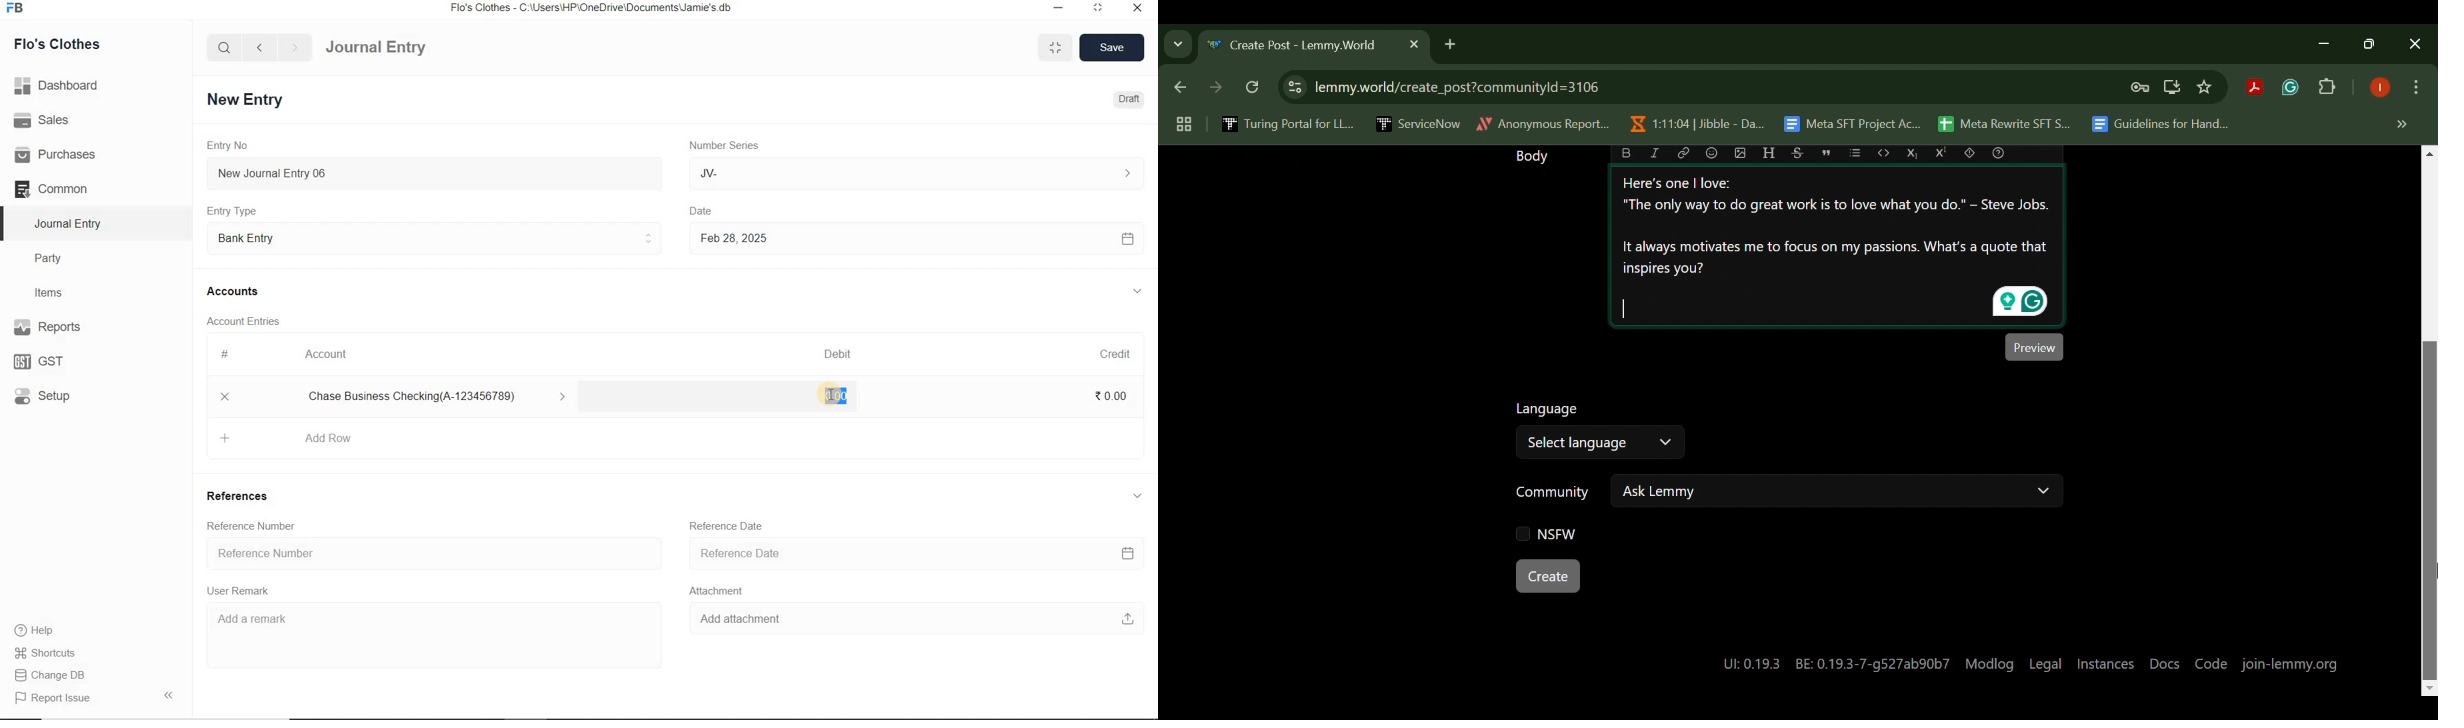  I want to click on Collpase, so click(168, 694).